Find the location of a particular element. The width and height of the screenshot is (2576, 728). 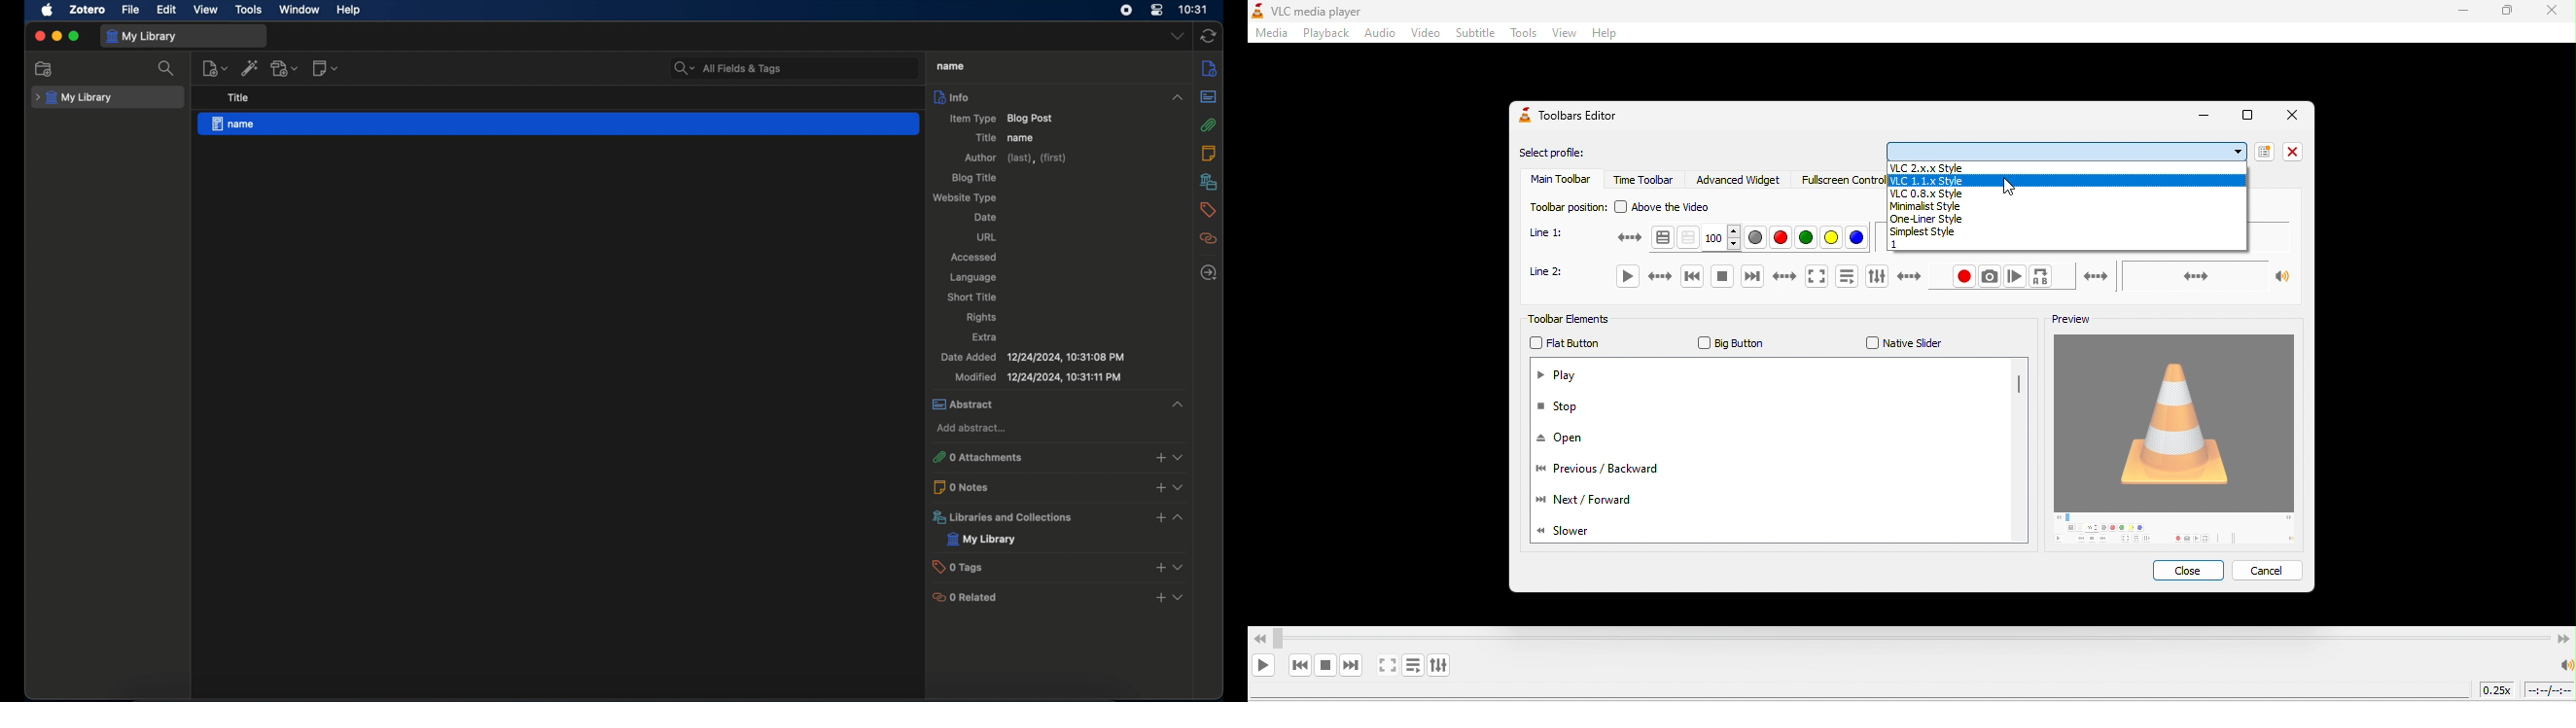

close is located at coordinates (39, 36).